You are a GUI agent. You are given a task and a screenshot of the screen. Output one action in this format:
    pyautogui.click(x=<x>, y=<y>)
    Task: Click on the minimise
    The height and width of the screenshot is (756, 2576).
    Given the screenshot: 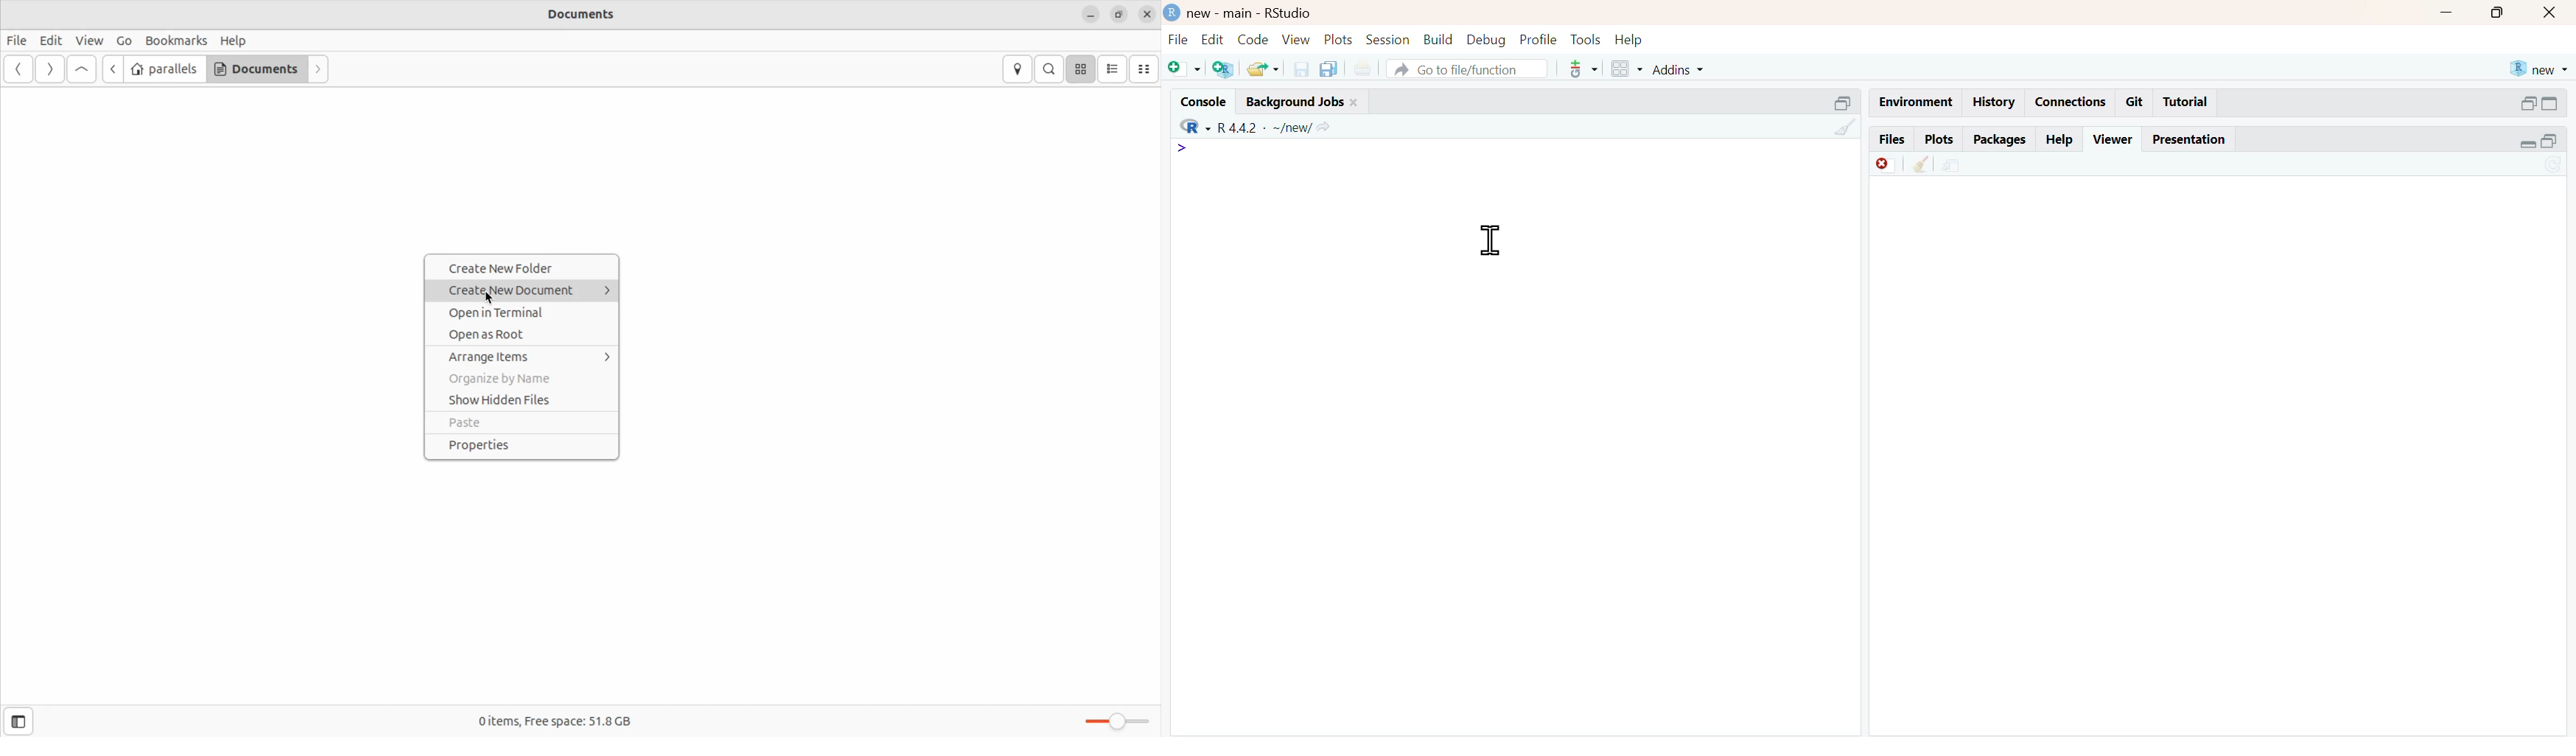 What is the action you would take?
    pyautogui.click(x=2446, y=12)
    